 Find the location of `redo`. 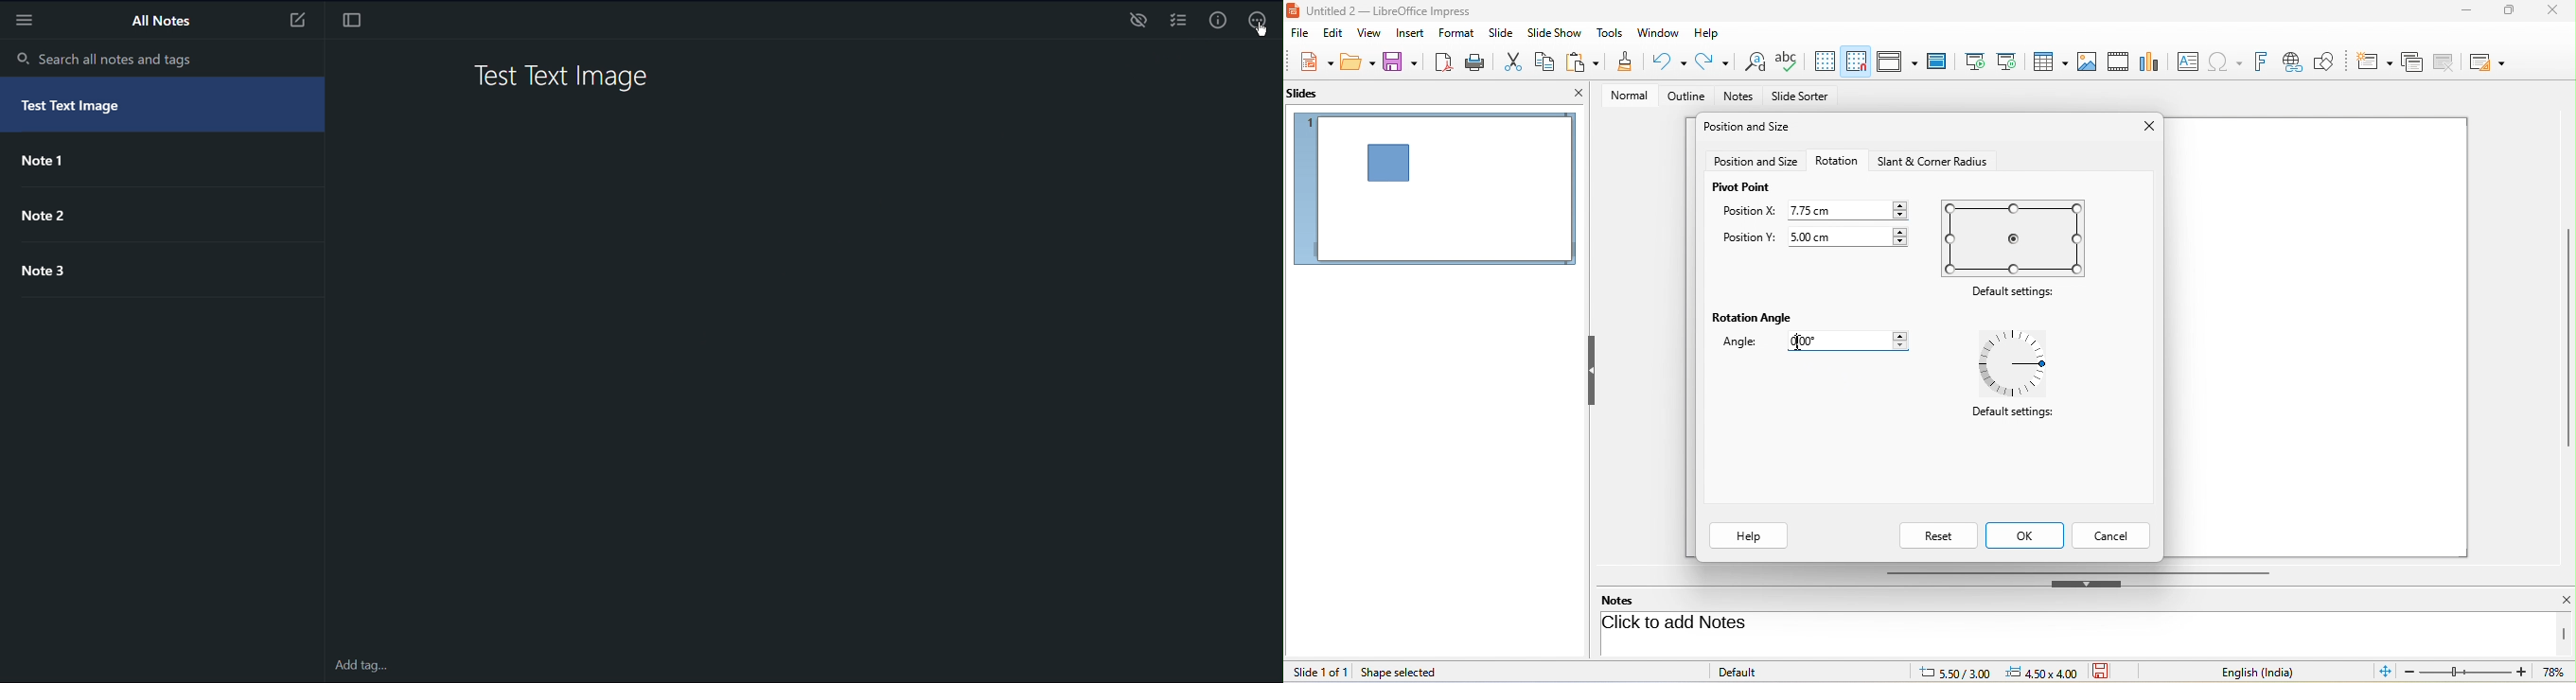

redo is located at coordinates (1712, 62).